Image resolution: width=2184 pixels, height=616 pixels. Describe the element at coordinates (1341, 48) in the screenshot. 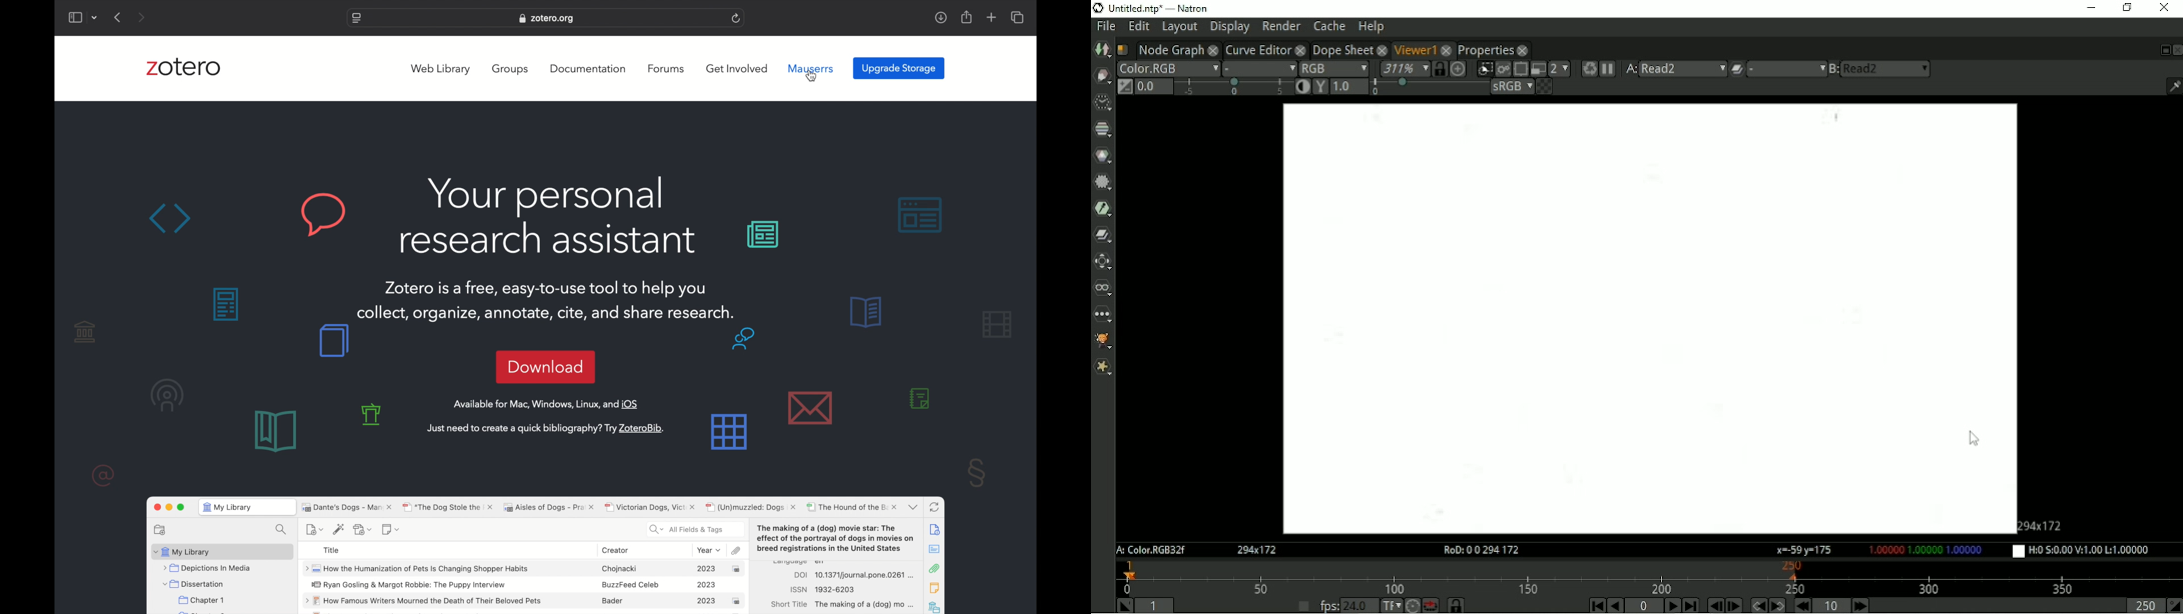

I see `Dope Sheet` at that location.